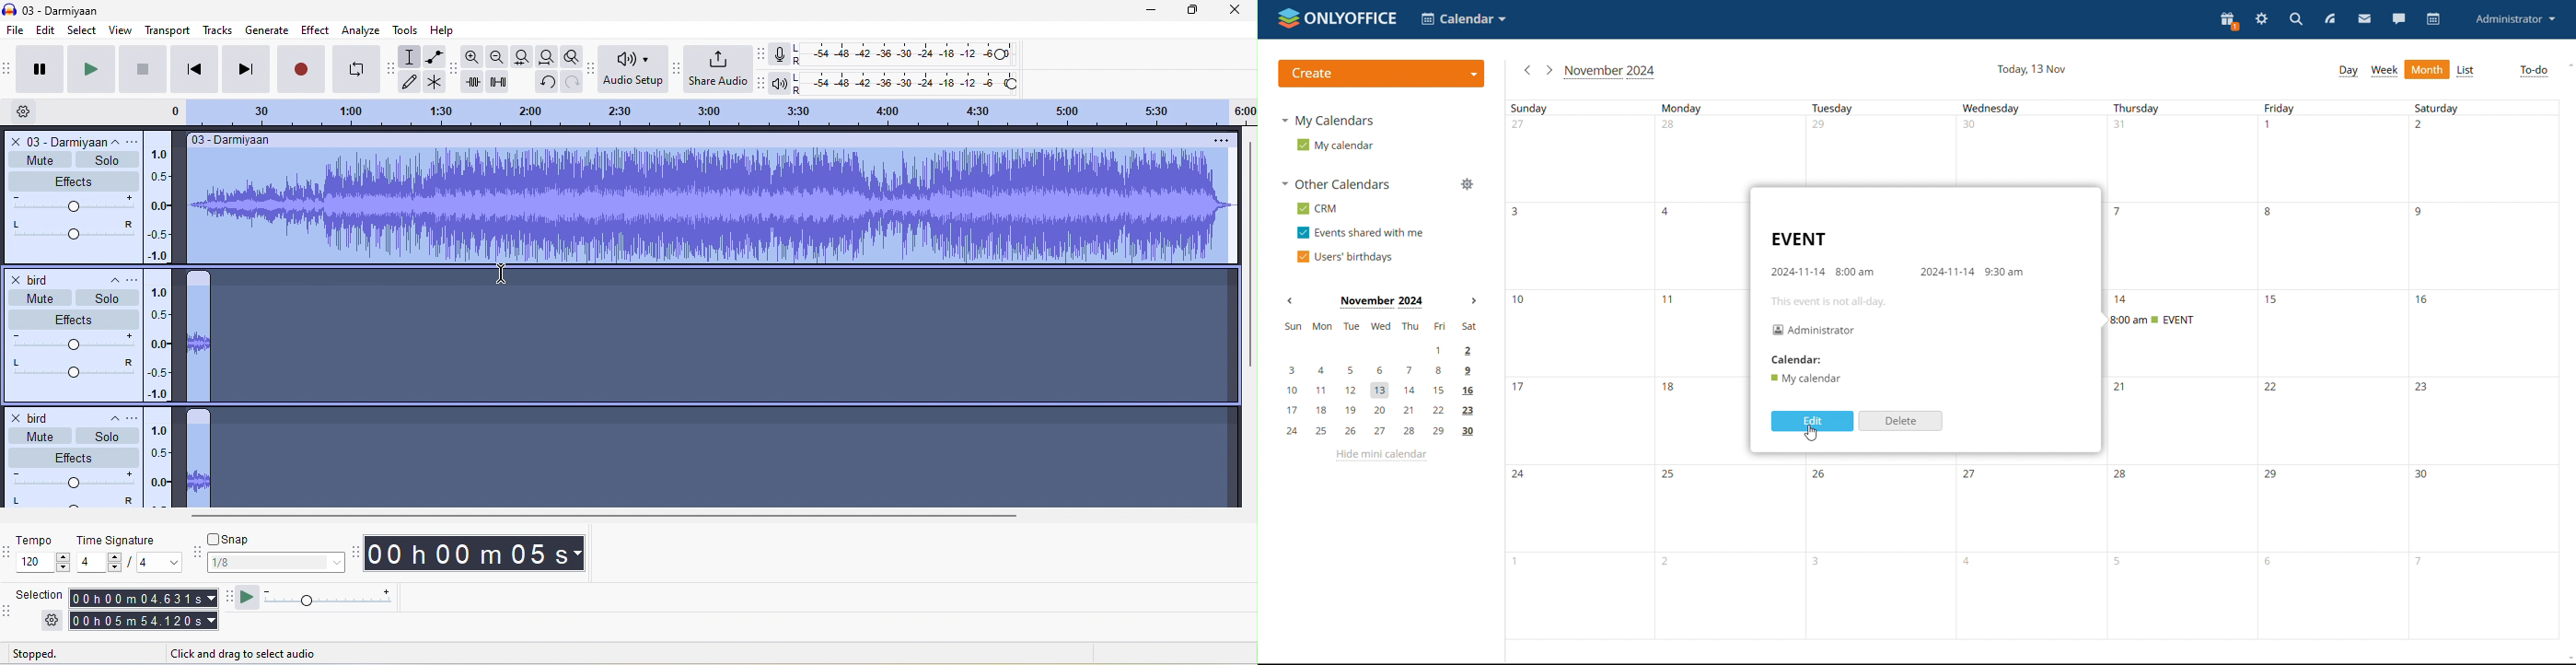  What do you see at coordinates (362, 31) in the screenshot?
I see `analyze` at bounding box center [362, 31].